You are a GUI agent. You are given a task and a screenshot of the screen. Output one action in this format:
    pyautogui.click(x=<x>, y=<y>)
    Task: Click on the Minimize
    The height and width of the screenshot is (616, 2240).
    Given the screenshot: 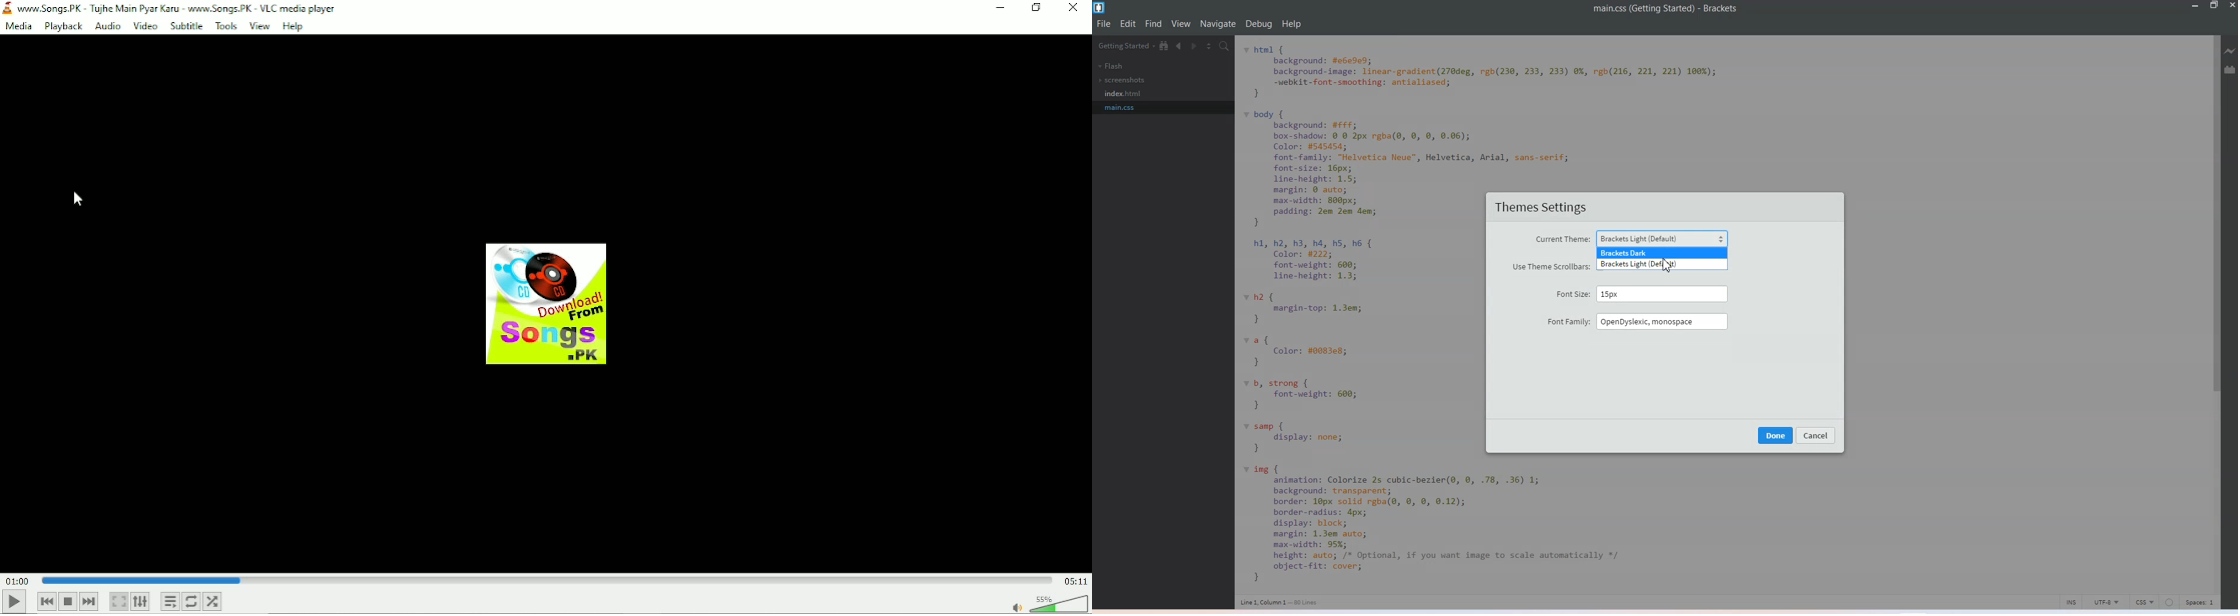 What is the action you would take?
    pyautogui.click(x=999, y=7)
    